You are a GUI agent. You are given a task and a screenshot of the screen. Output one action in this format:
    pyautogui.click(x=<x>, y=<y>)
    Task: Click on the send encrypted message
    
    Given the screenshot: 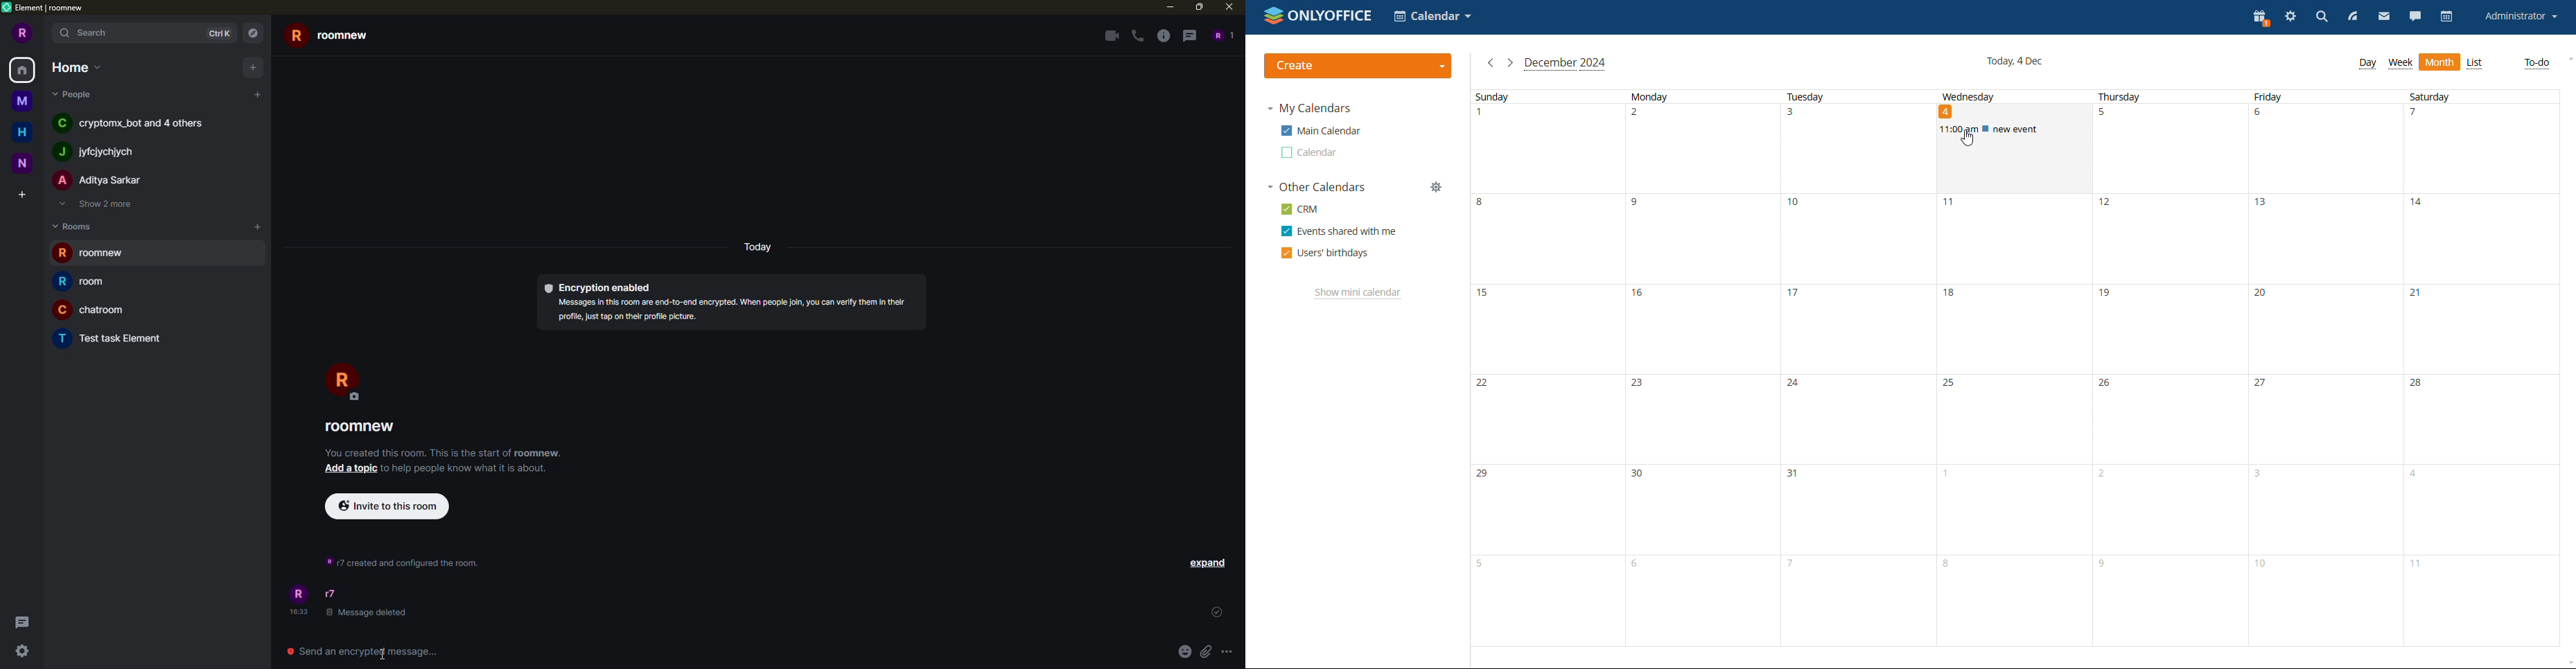 What is the action you would take?
    pyautogui.click(x=374, y=650)
    